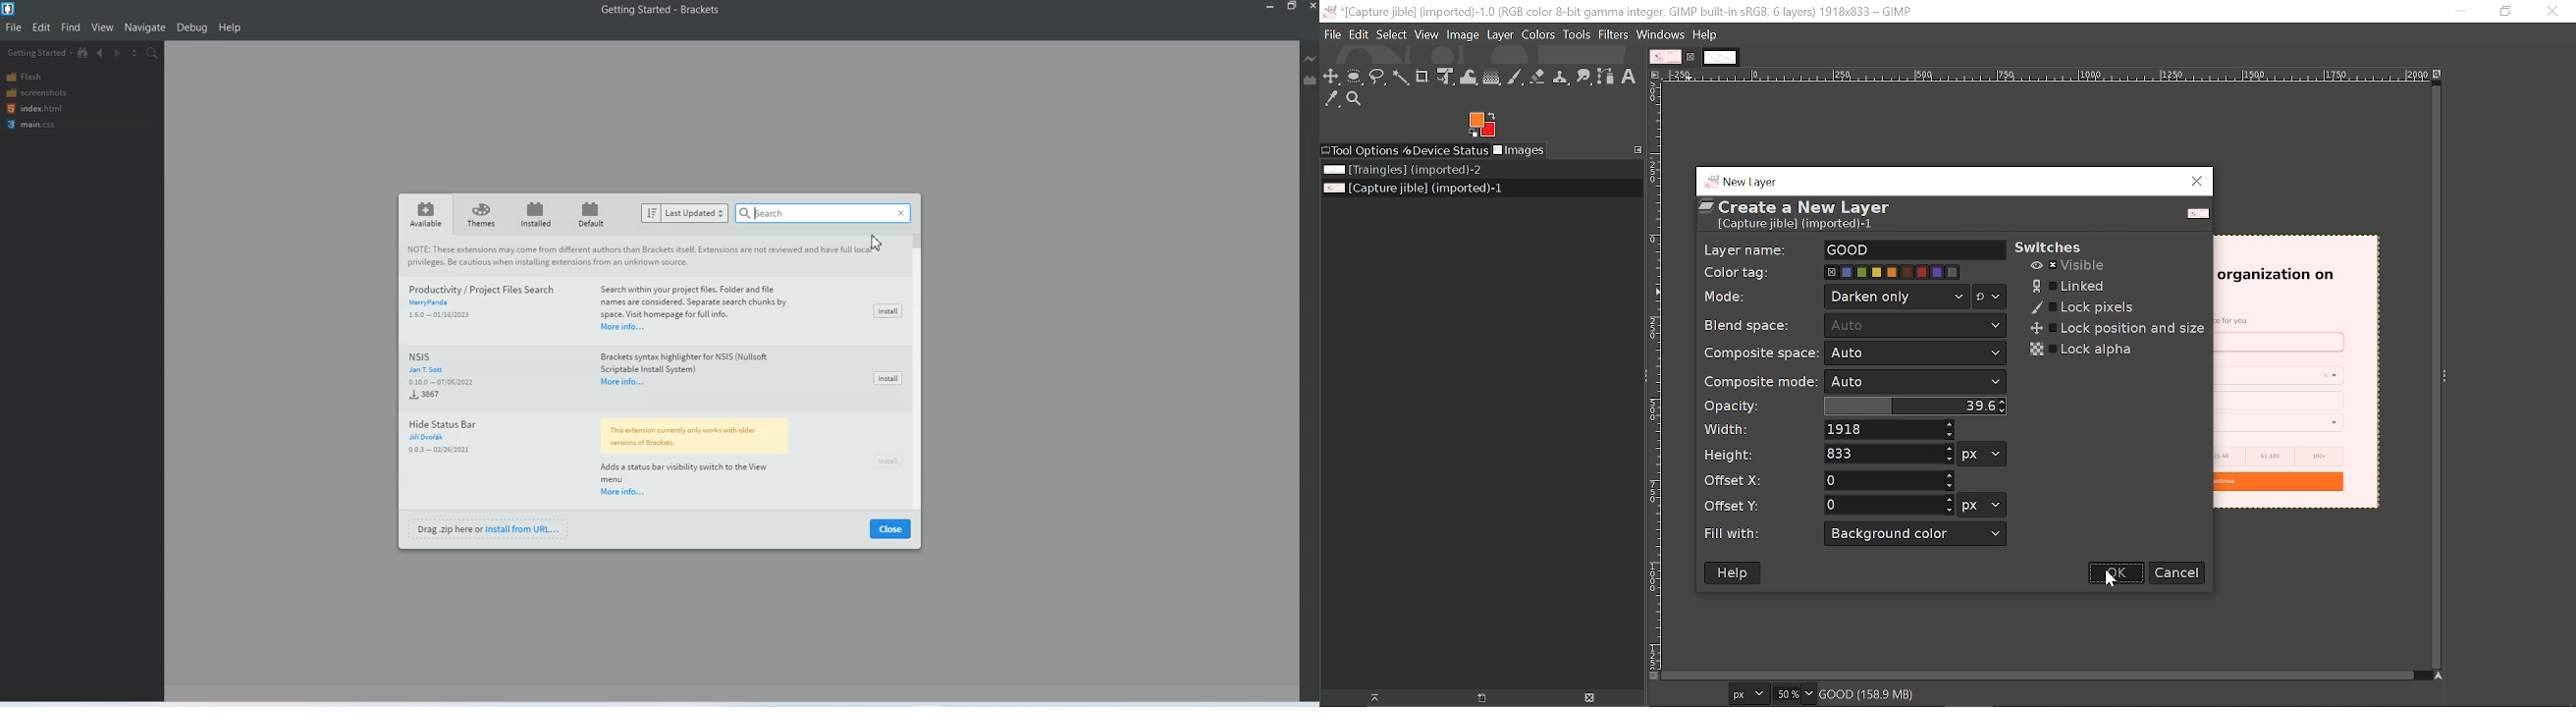 The height and width of the screenshot is (728, 2576). Describe the element at coordinates (1562, 77) in the screenshot. I see `Clone tool` at that location.